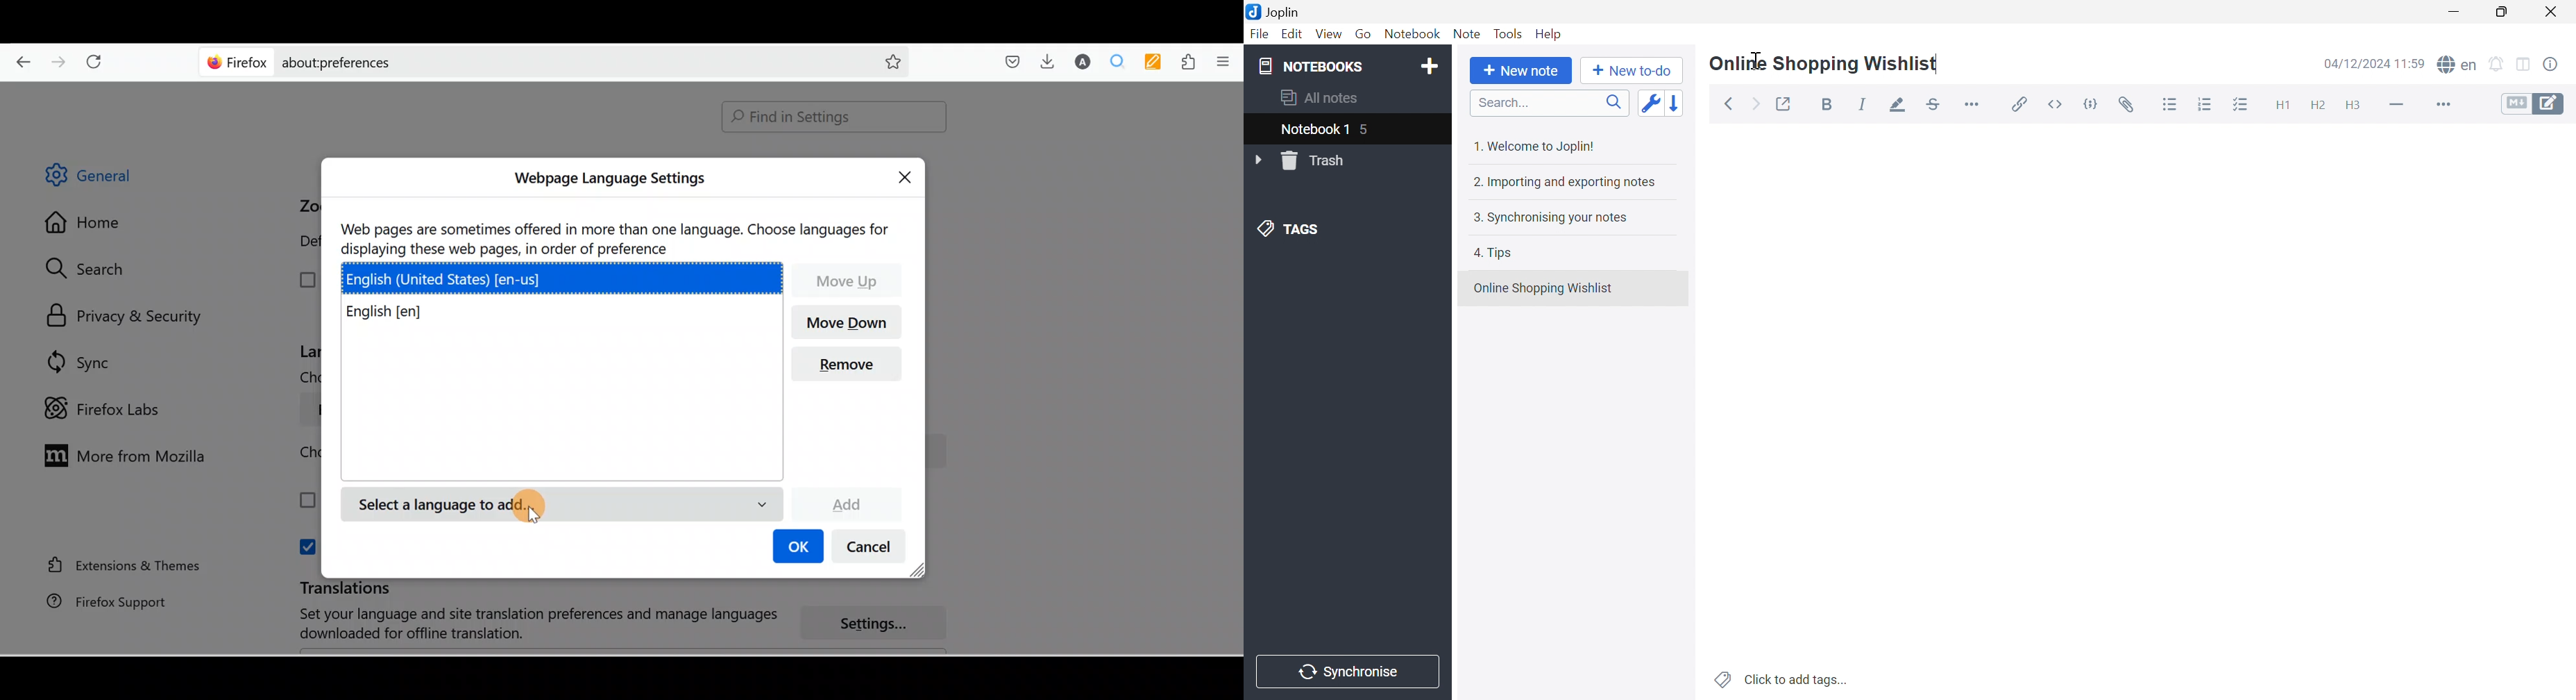 The width and height of the screenshot is (2576, 700). Describe the element at coordinates (1496, 253) in the screenshot. I see `4. Tips` at that location.